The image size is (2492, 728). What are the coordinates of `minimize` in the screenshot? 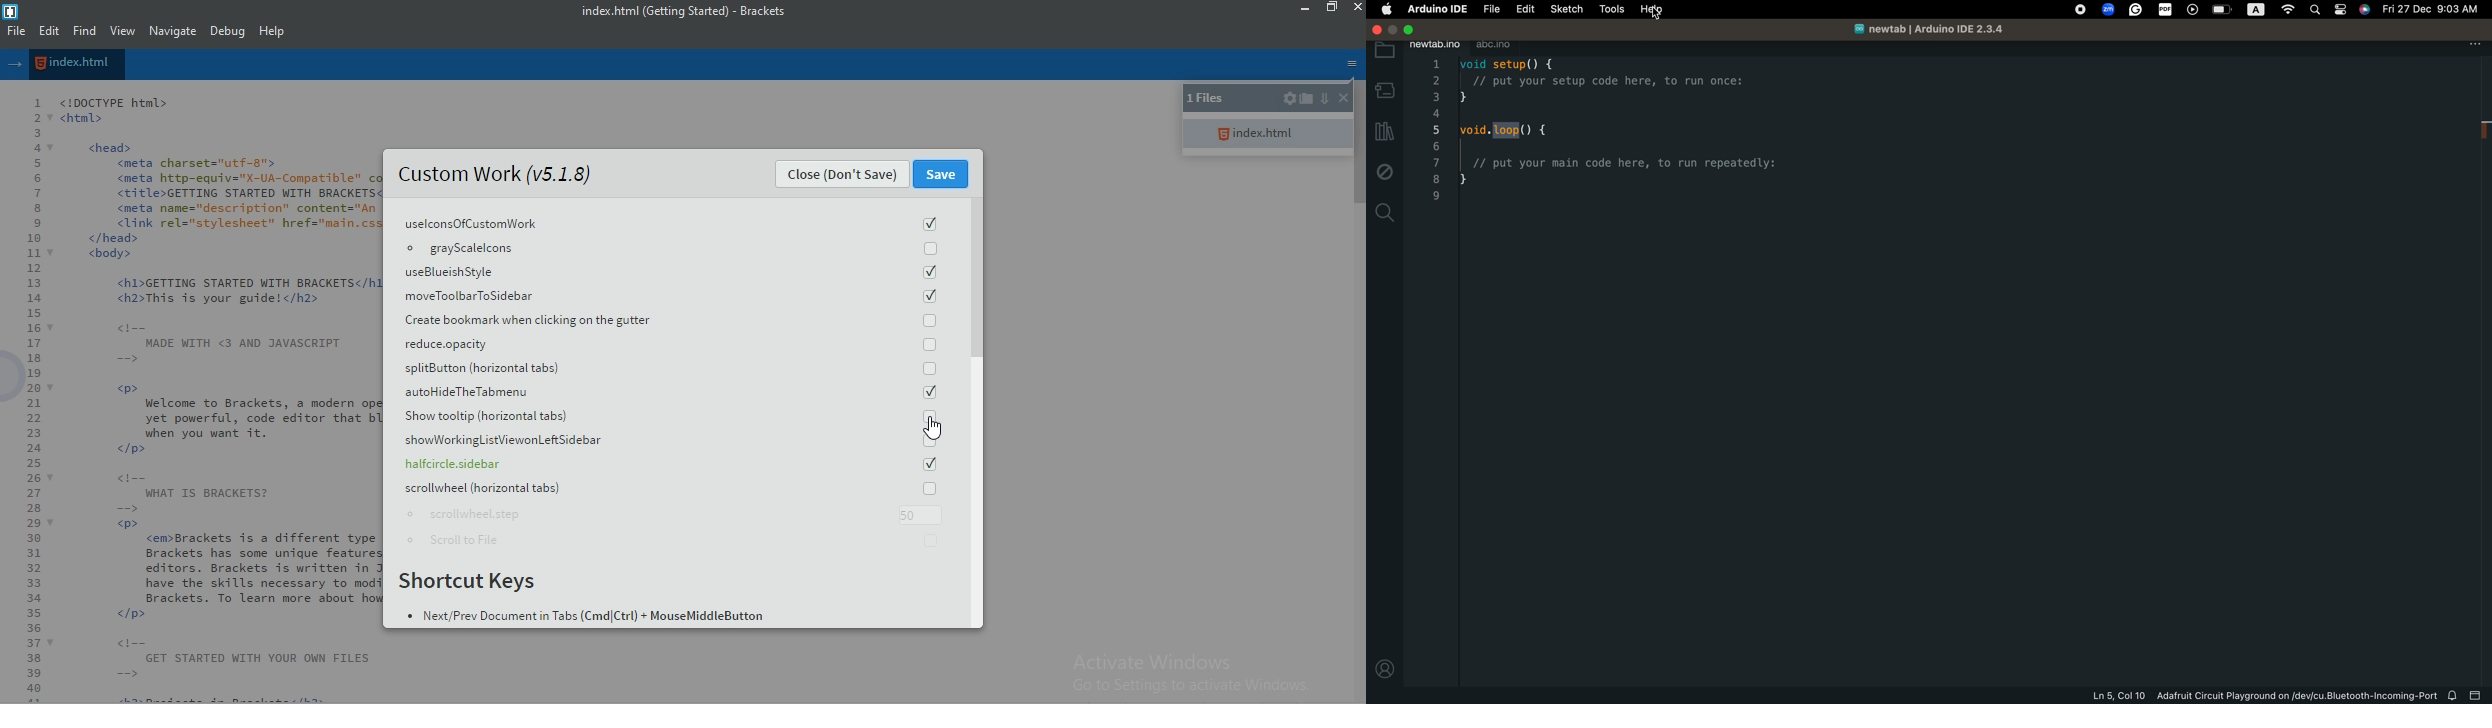 It's located at (1306, 8).